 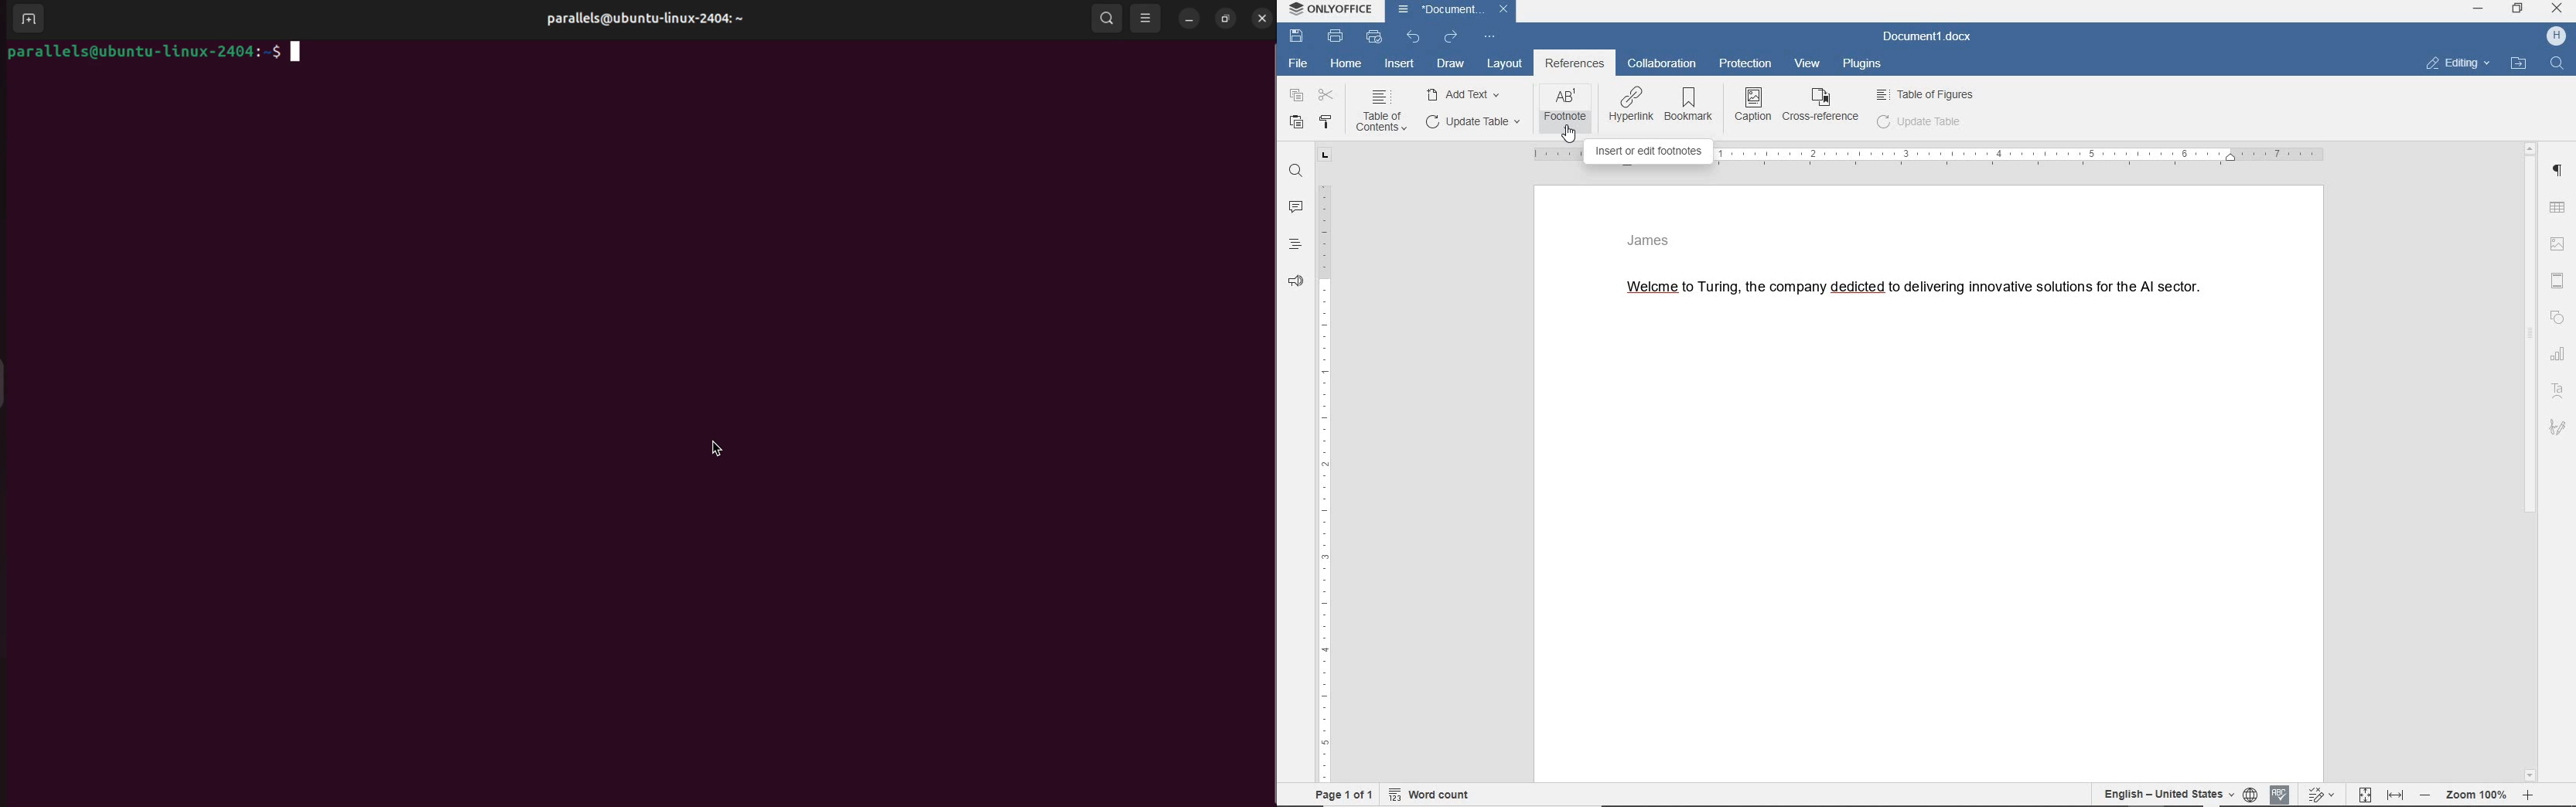 What do you see at coordinates (640, 16) in the screenshot?
I see `parallels@ubuntu-linux-2404: ~` at bounding box center [640, 16].